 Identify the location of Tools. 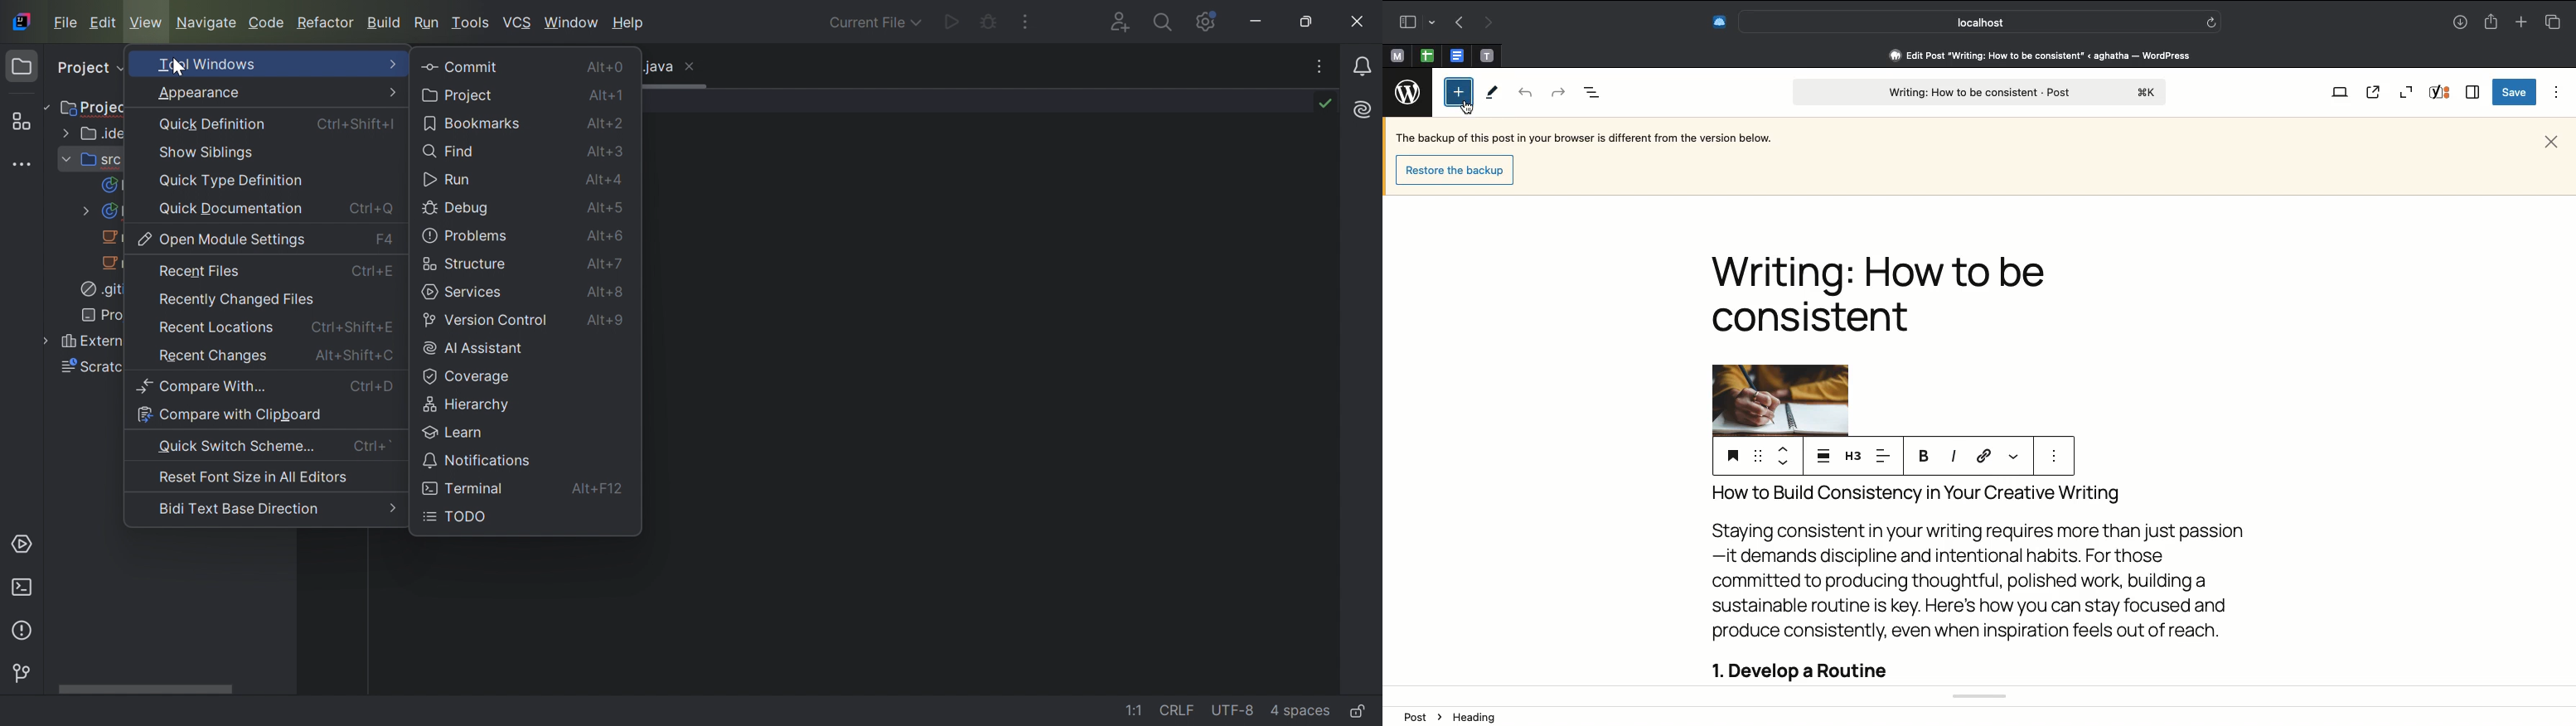
(1494, 92).